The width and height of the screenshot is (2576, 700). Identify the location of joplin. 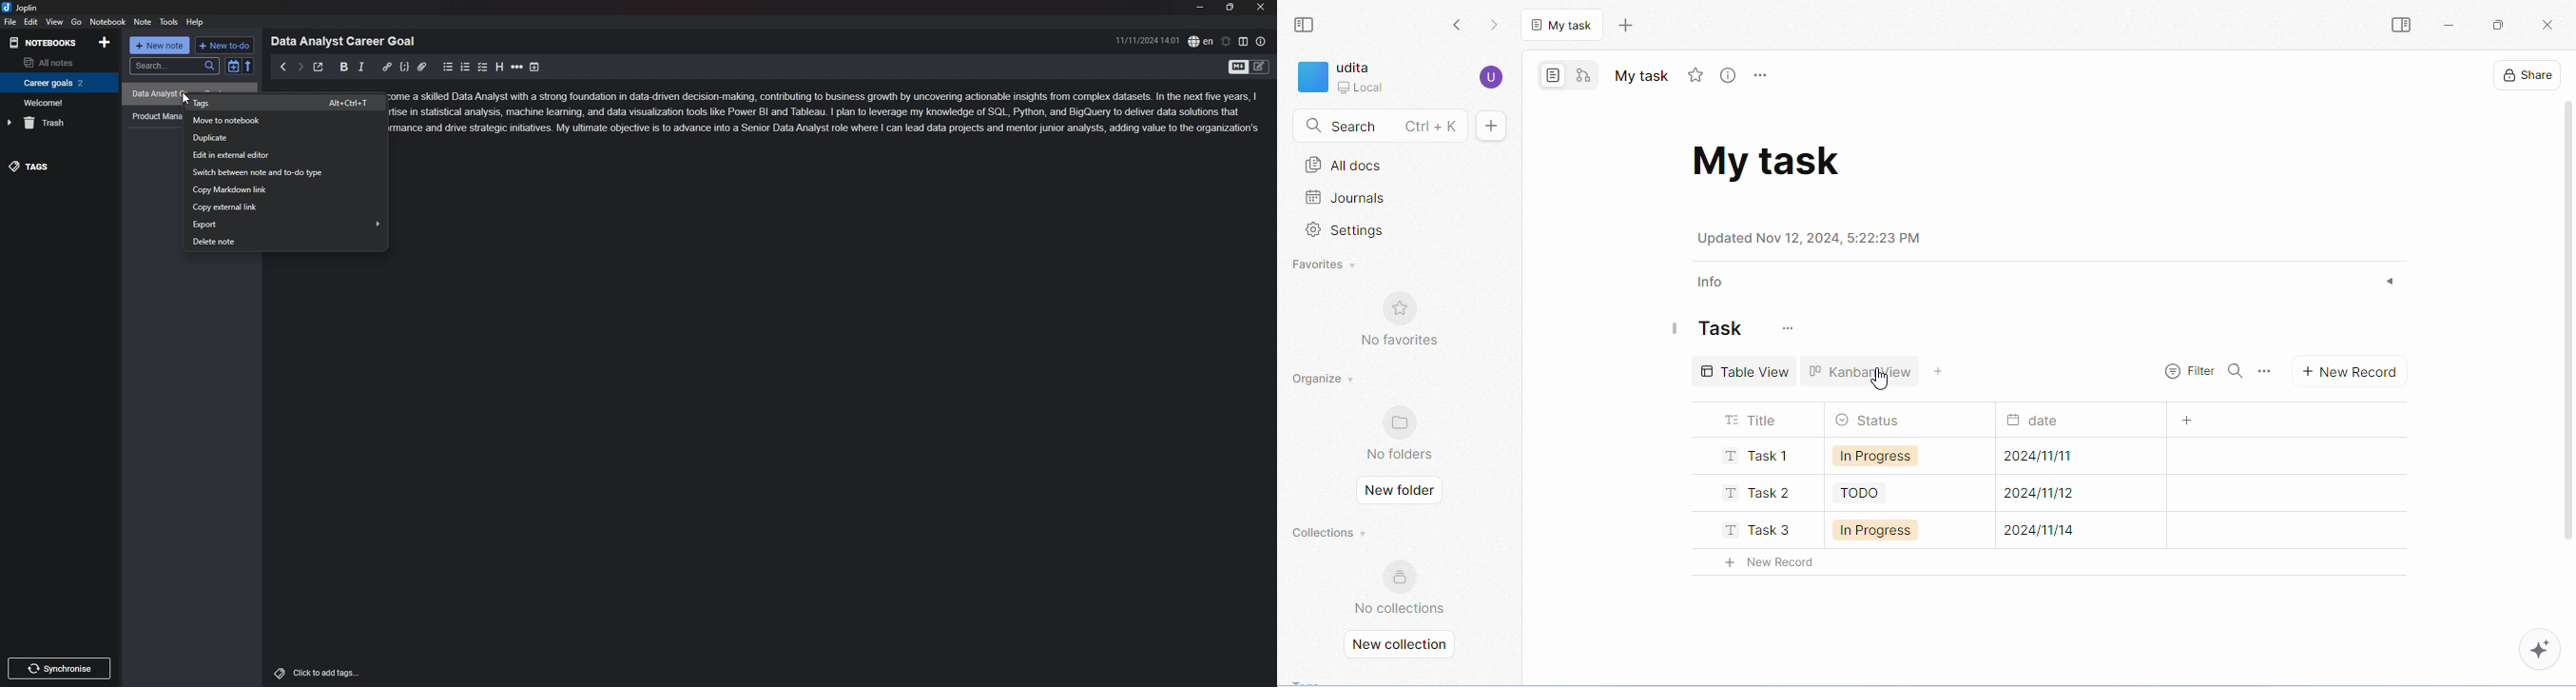
(21, 8).